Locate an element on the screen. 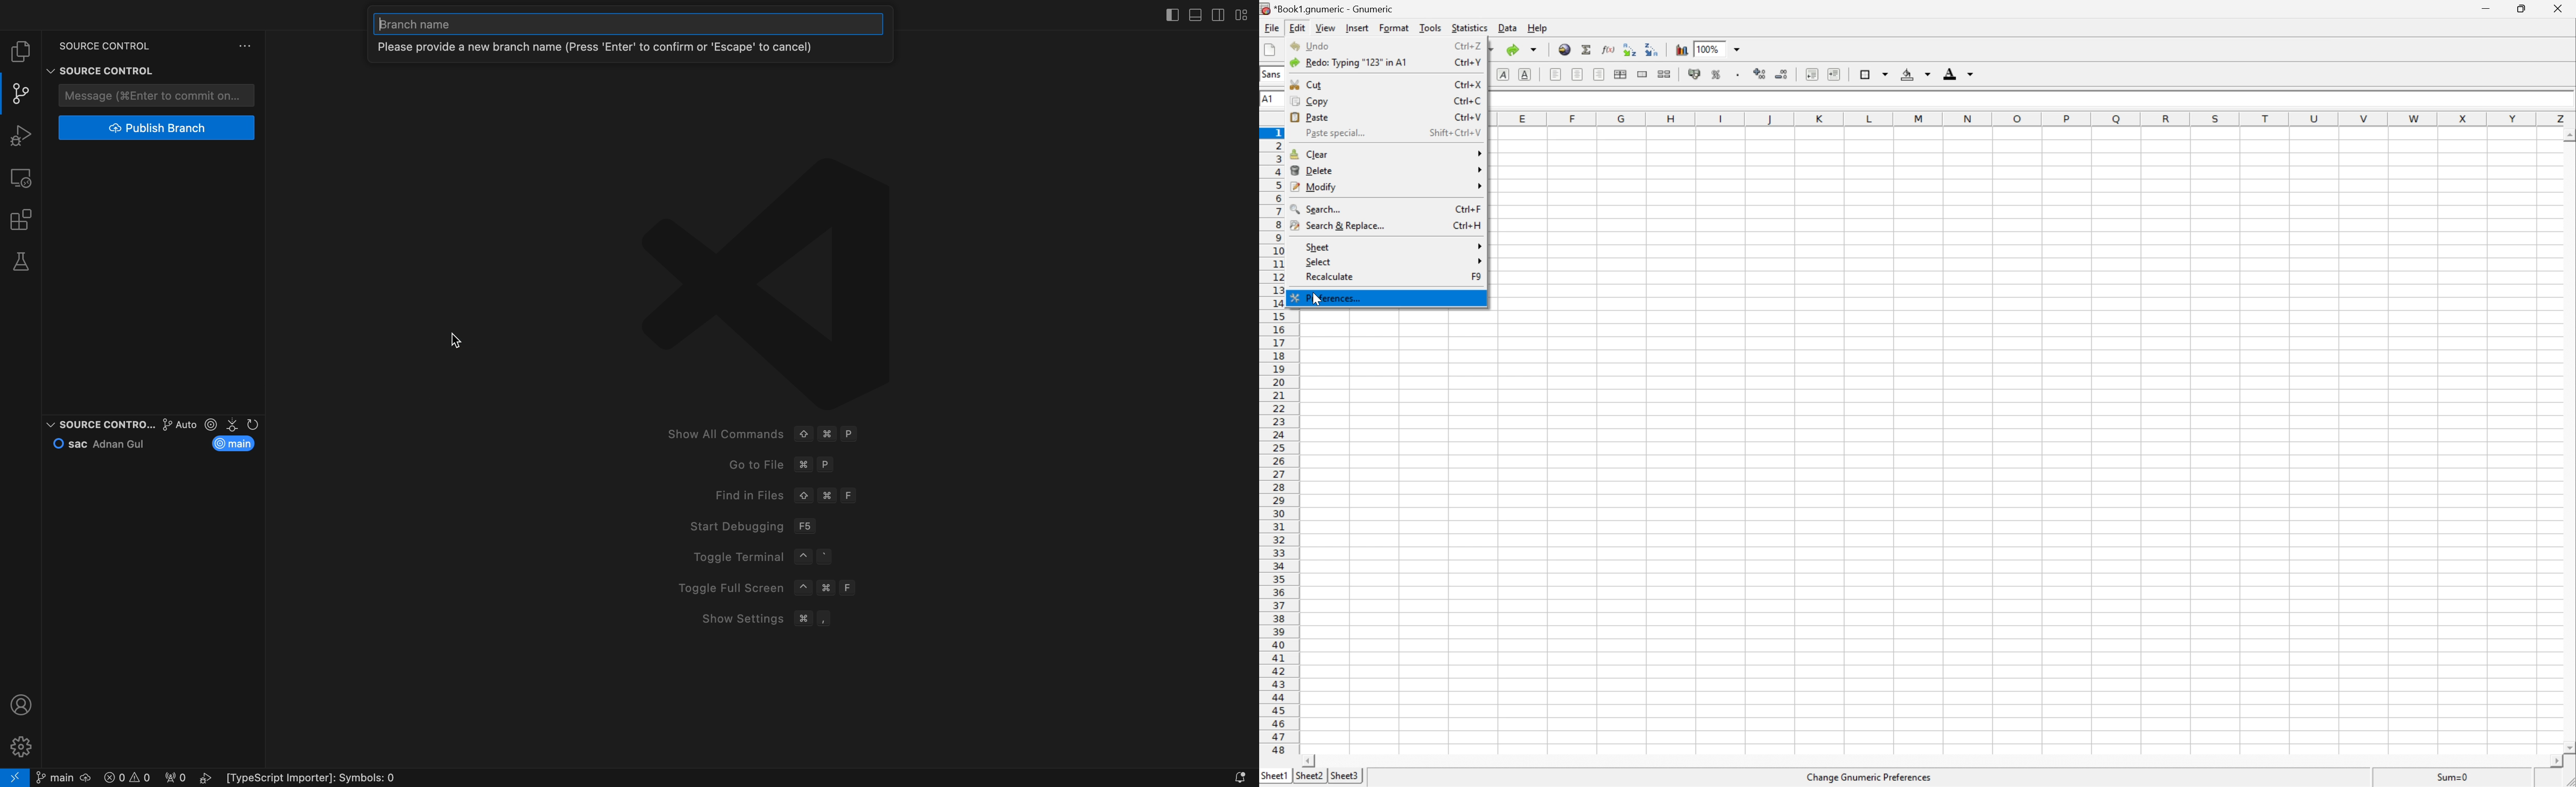  foreground color is located at coordinates (1958, 73).